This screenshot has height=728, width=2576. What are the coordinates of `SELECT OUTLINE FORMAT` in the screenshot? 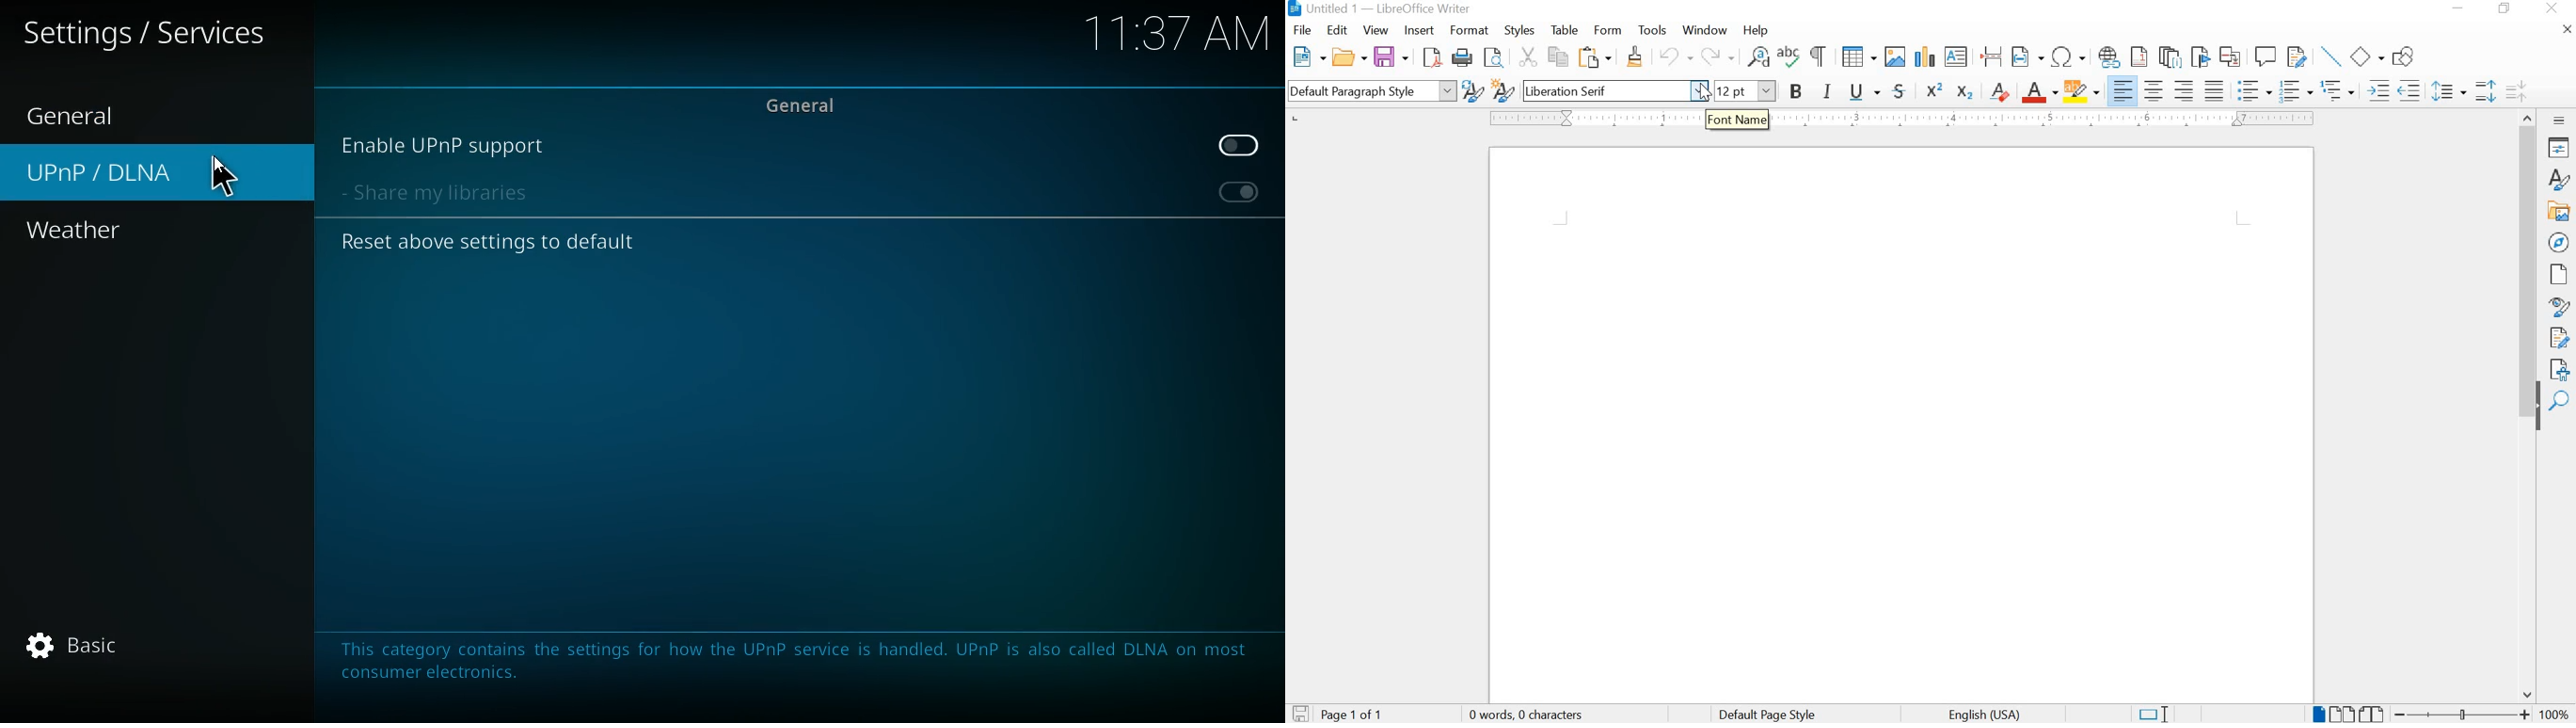 It's located at (2338, 91).